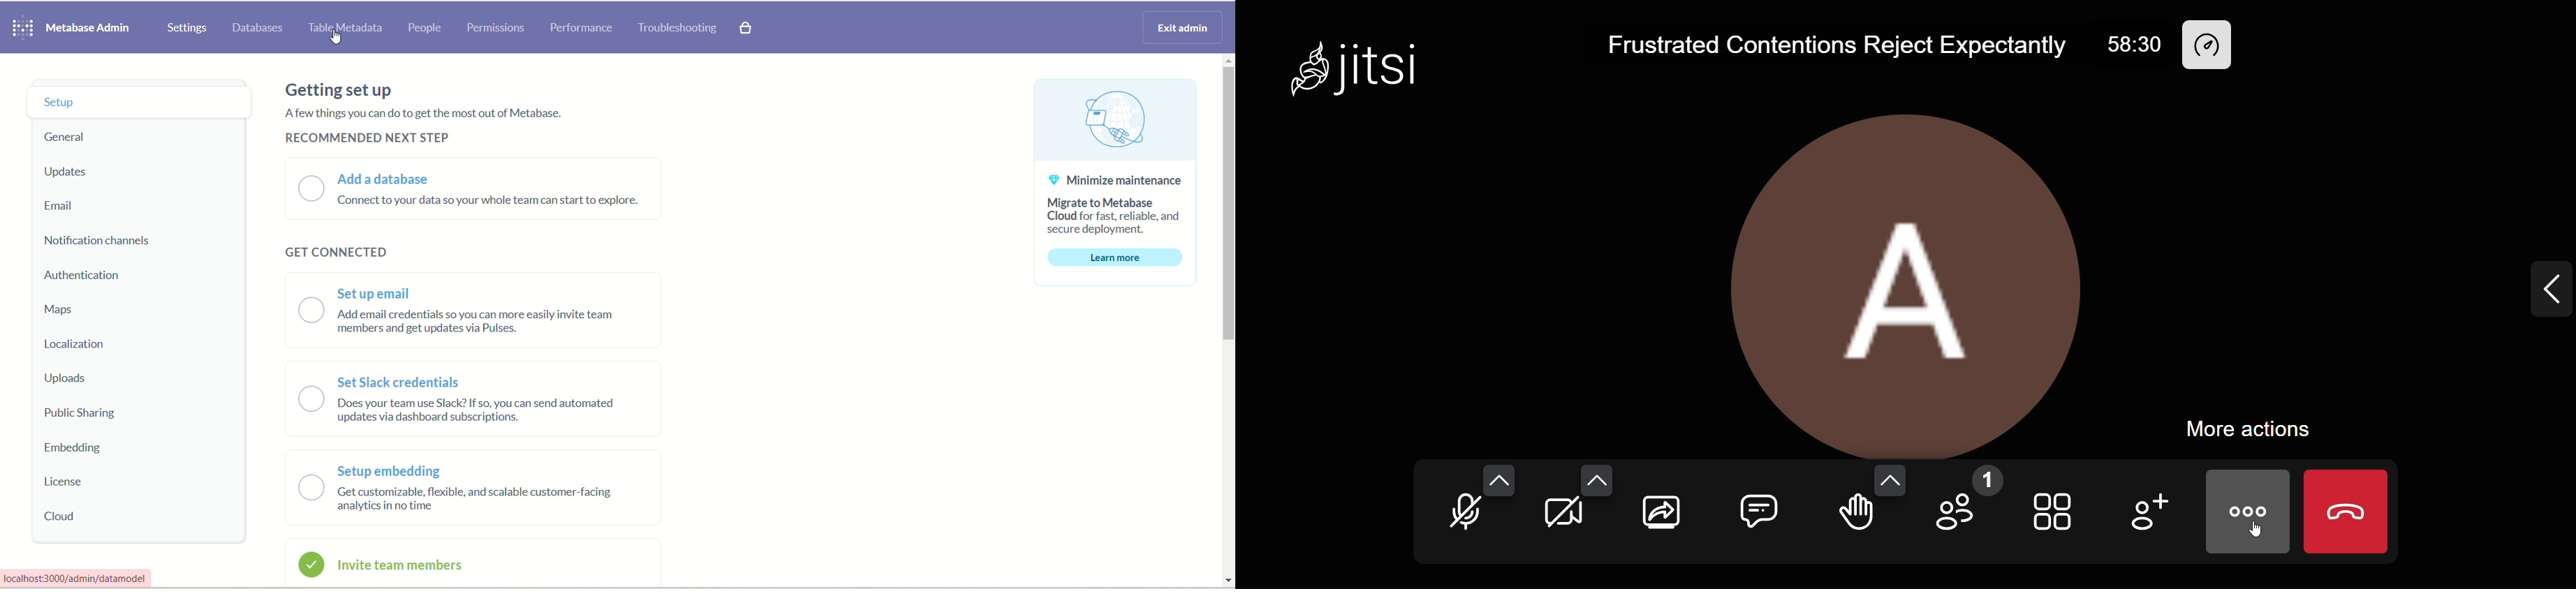 This screenshot has width=2576, height=616. Describe the element at coordinates (344, 252) in the screenshot. I see `get connected` at that location.